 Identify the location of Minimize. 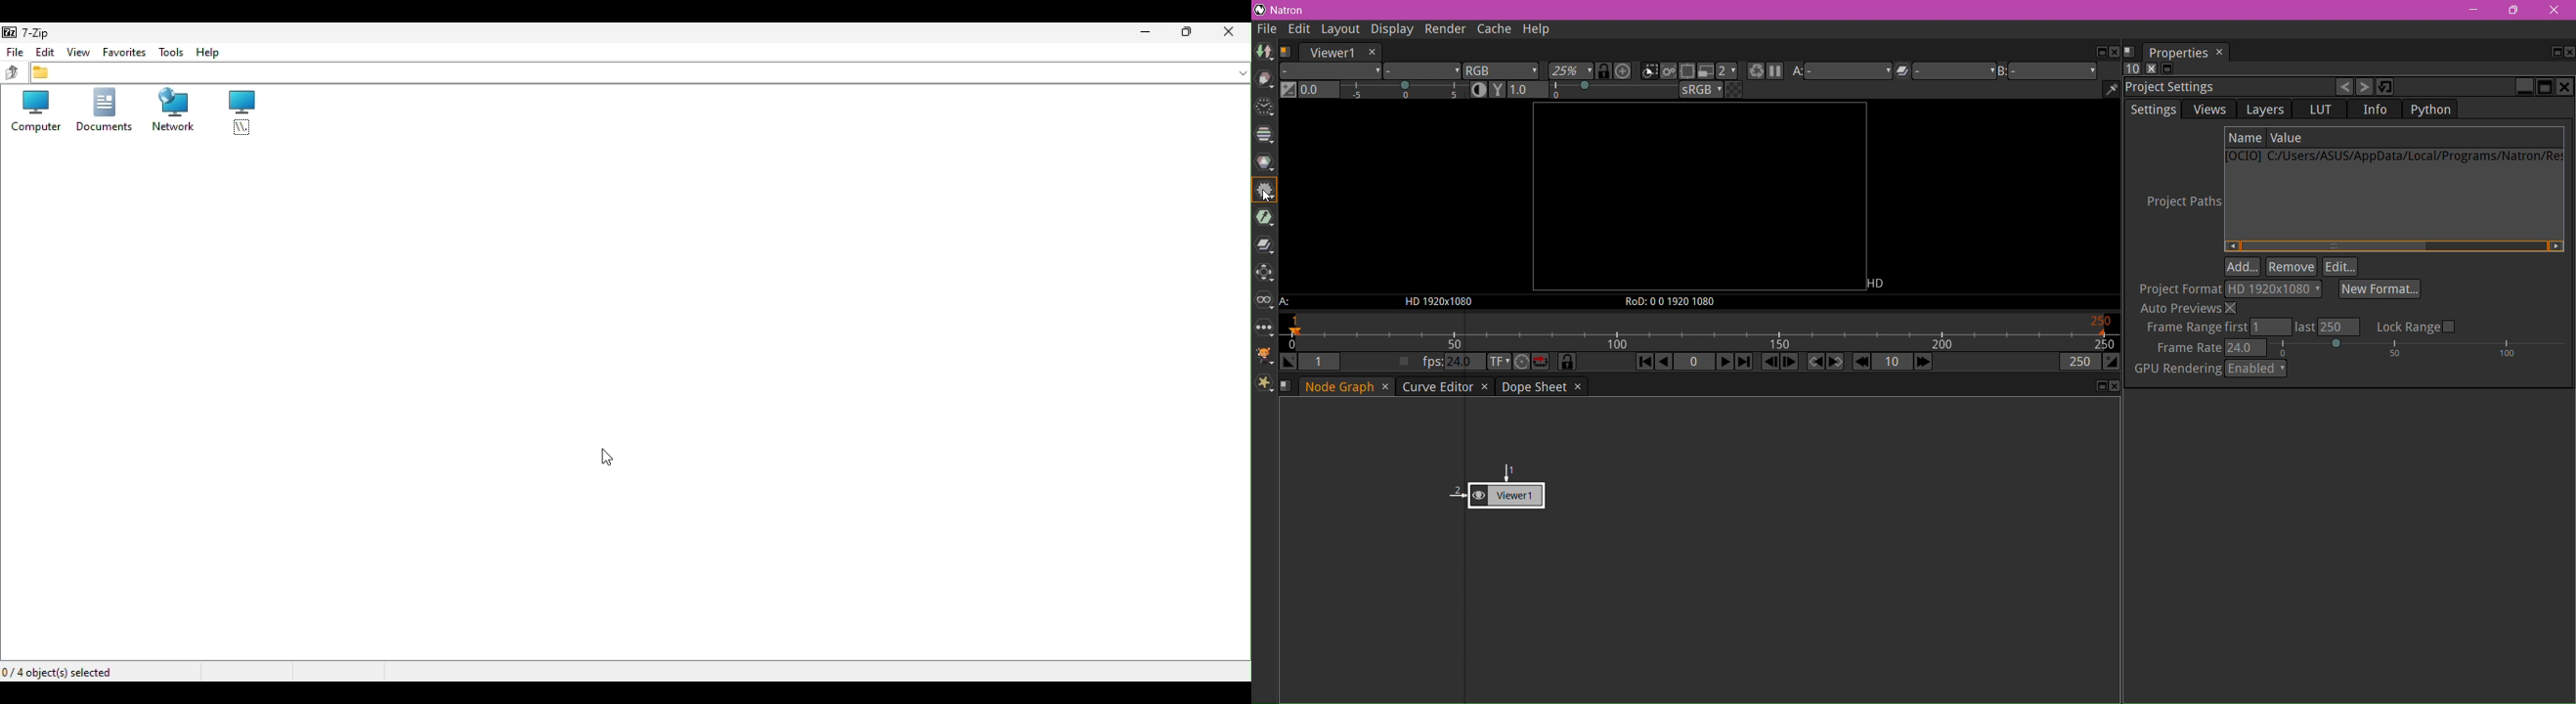
(2473, 10).